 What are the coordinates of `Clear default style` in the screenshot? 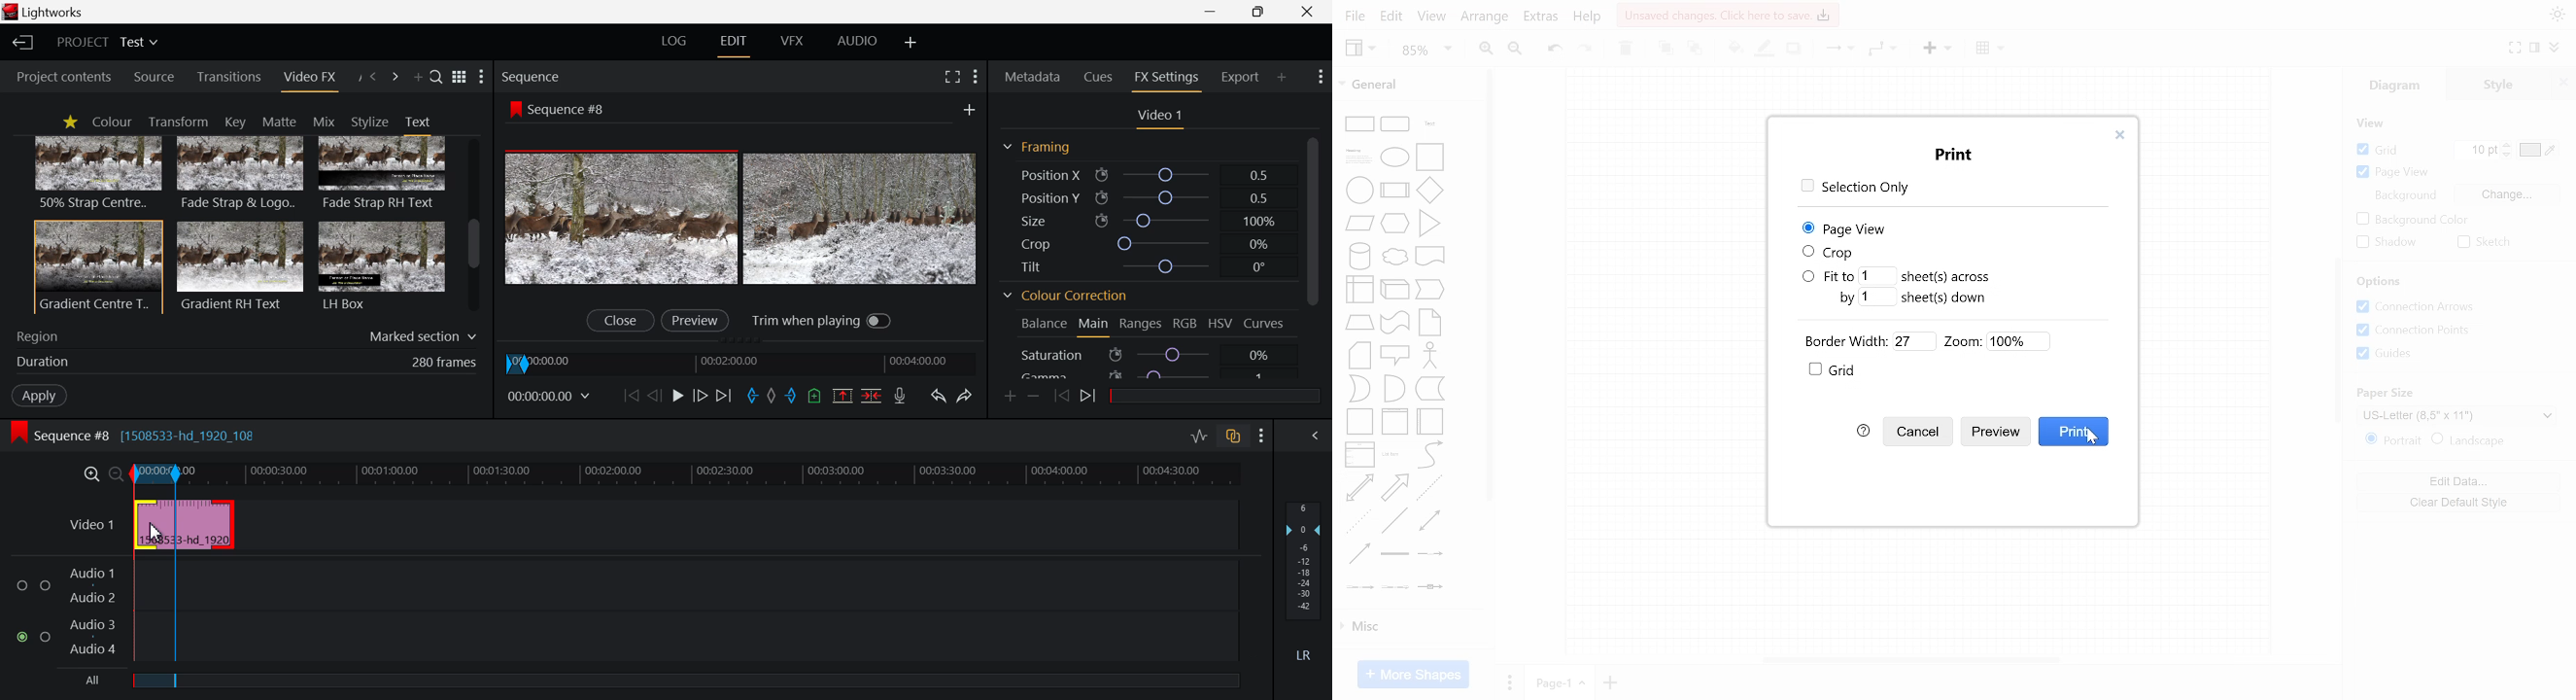 It's located at (2458, 503).